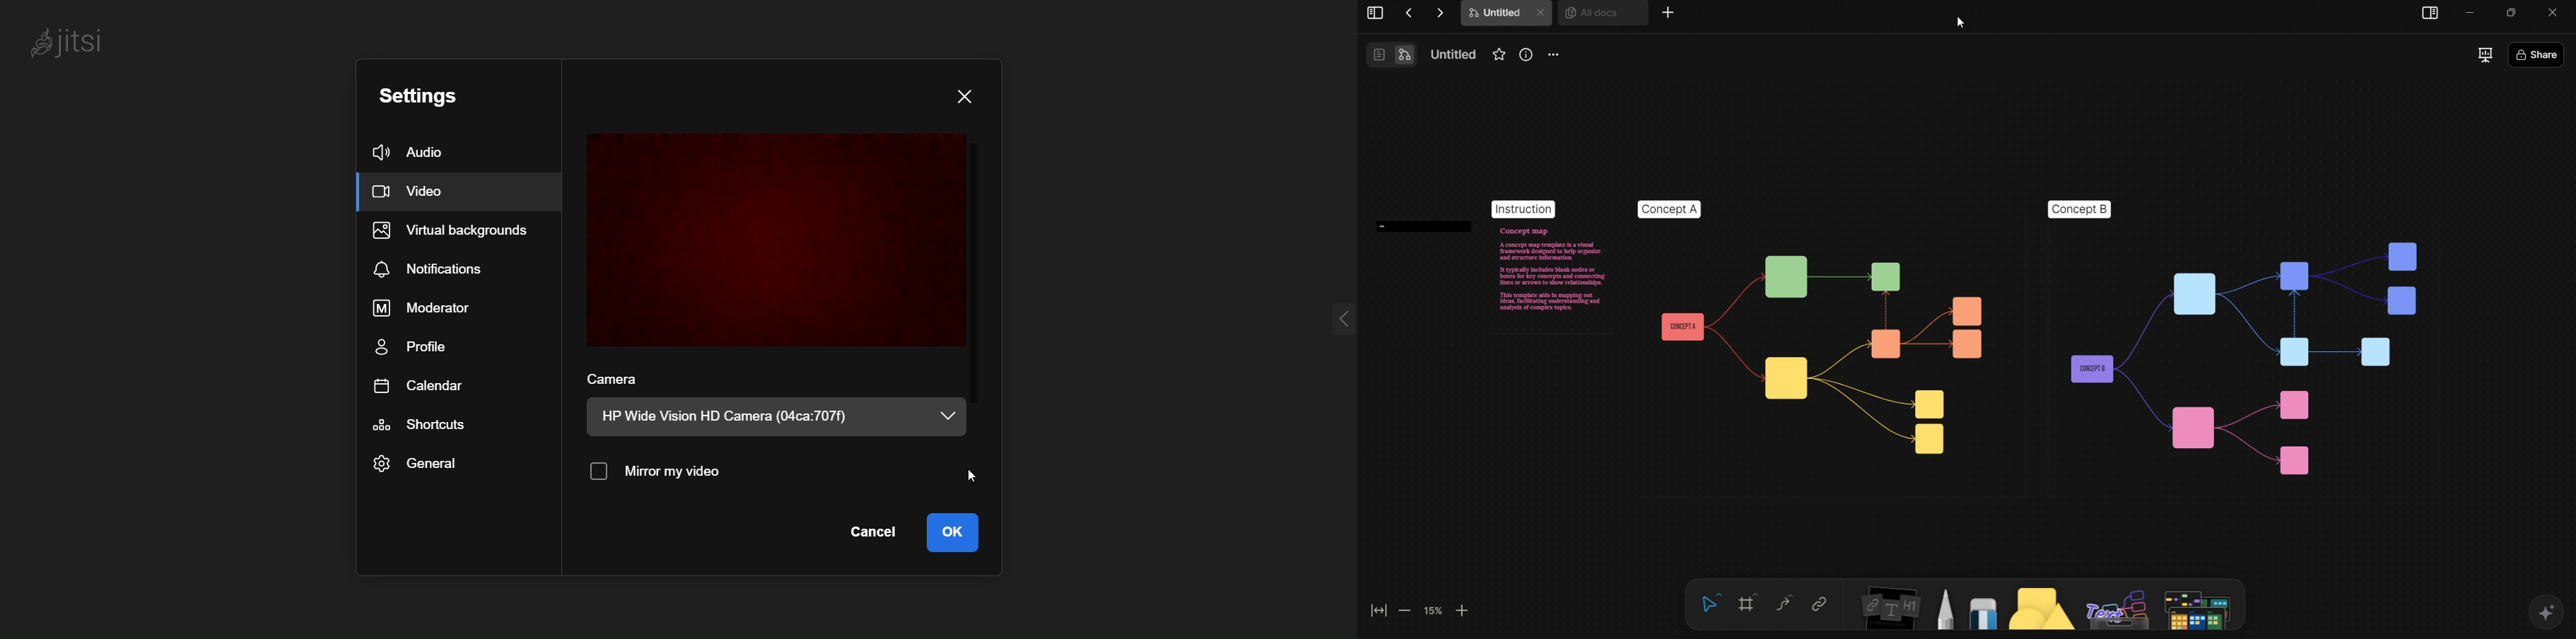 The height and width of the screenshot is (644, 2576). I want to click on Untitle, so click(1507, 15).